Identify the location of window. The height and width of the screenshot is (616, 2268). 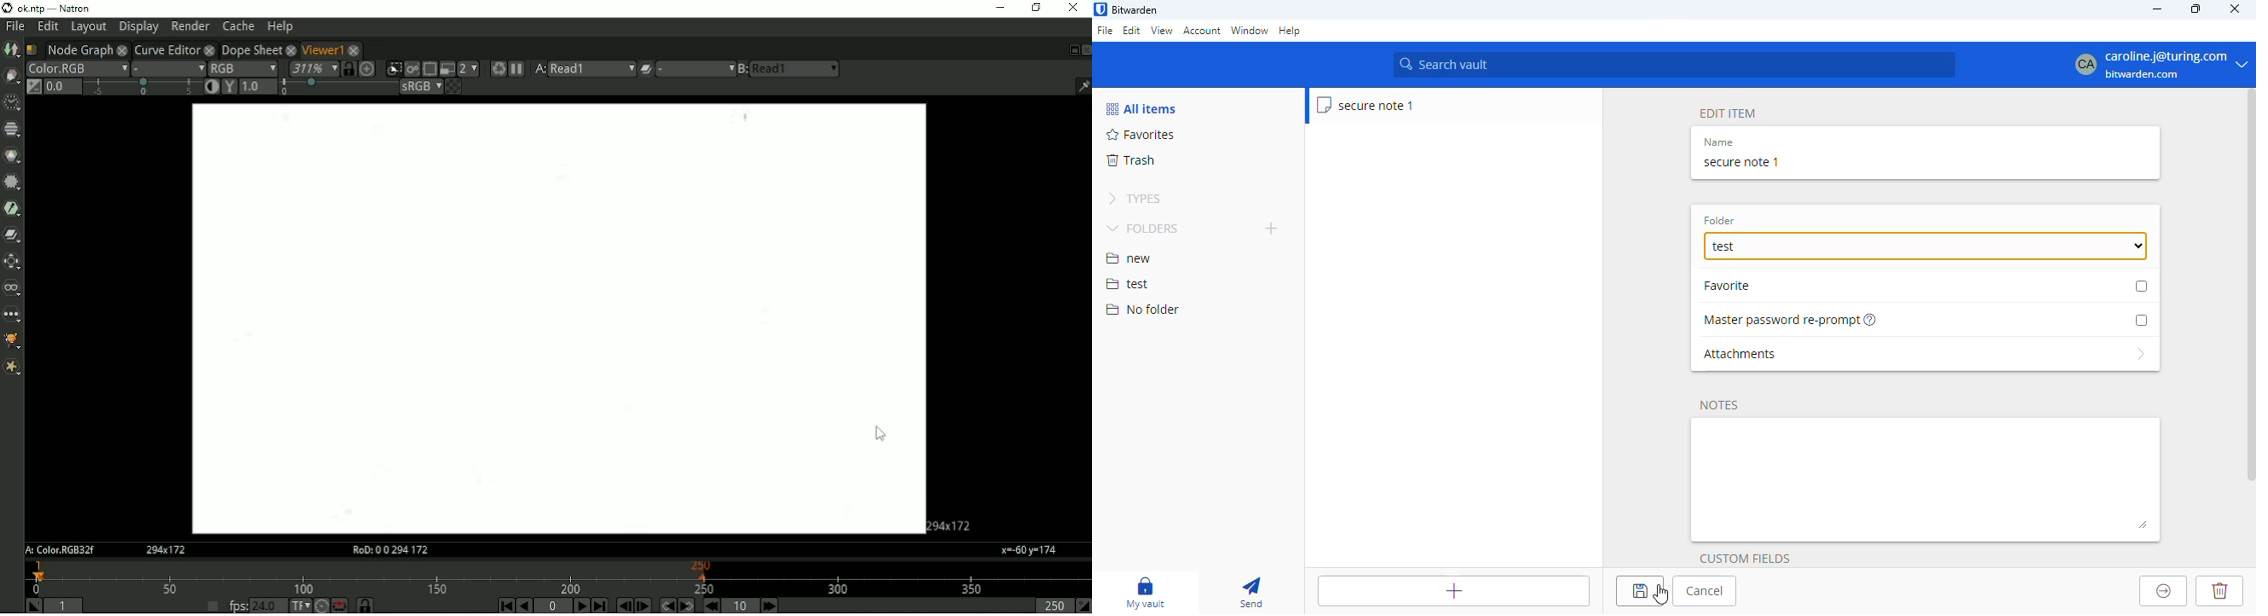
(1250, 32).